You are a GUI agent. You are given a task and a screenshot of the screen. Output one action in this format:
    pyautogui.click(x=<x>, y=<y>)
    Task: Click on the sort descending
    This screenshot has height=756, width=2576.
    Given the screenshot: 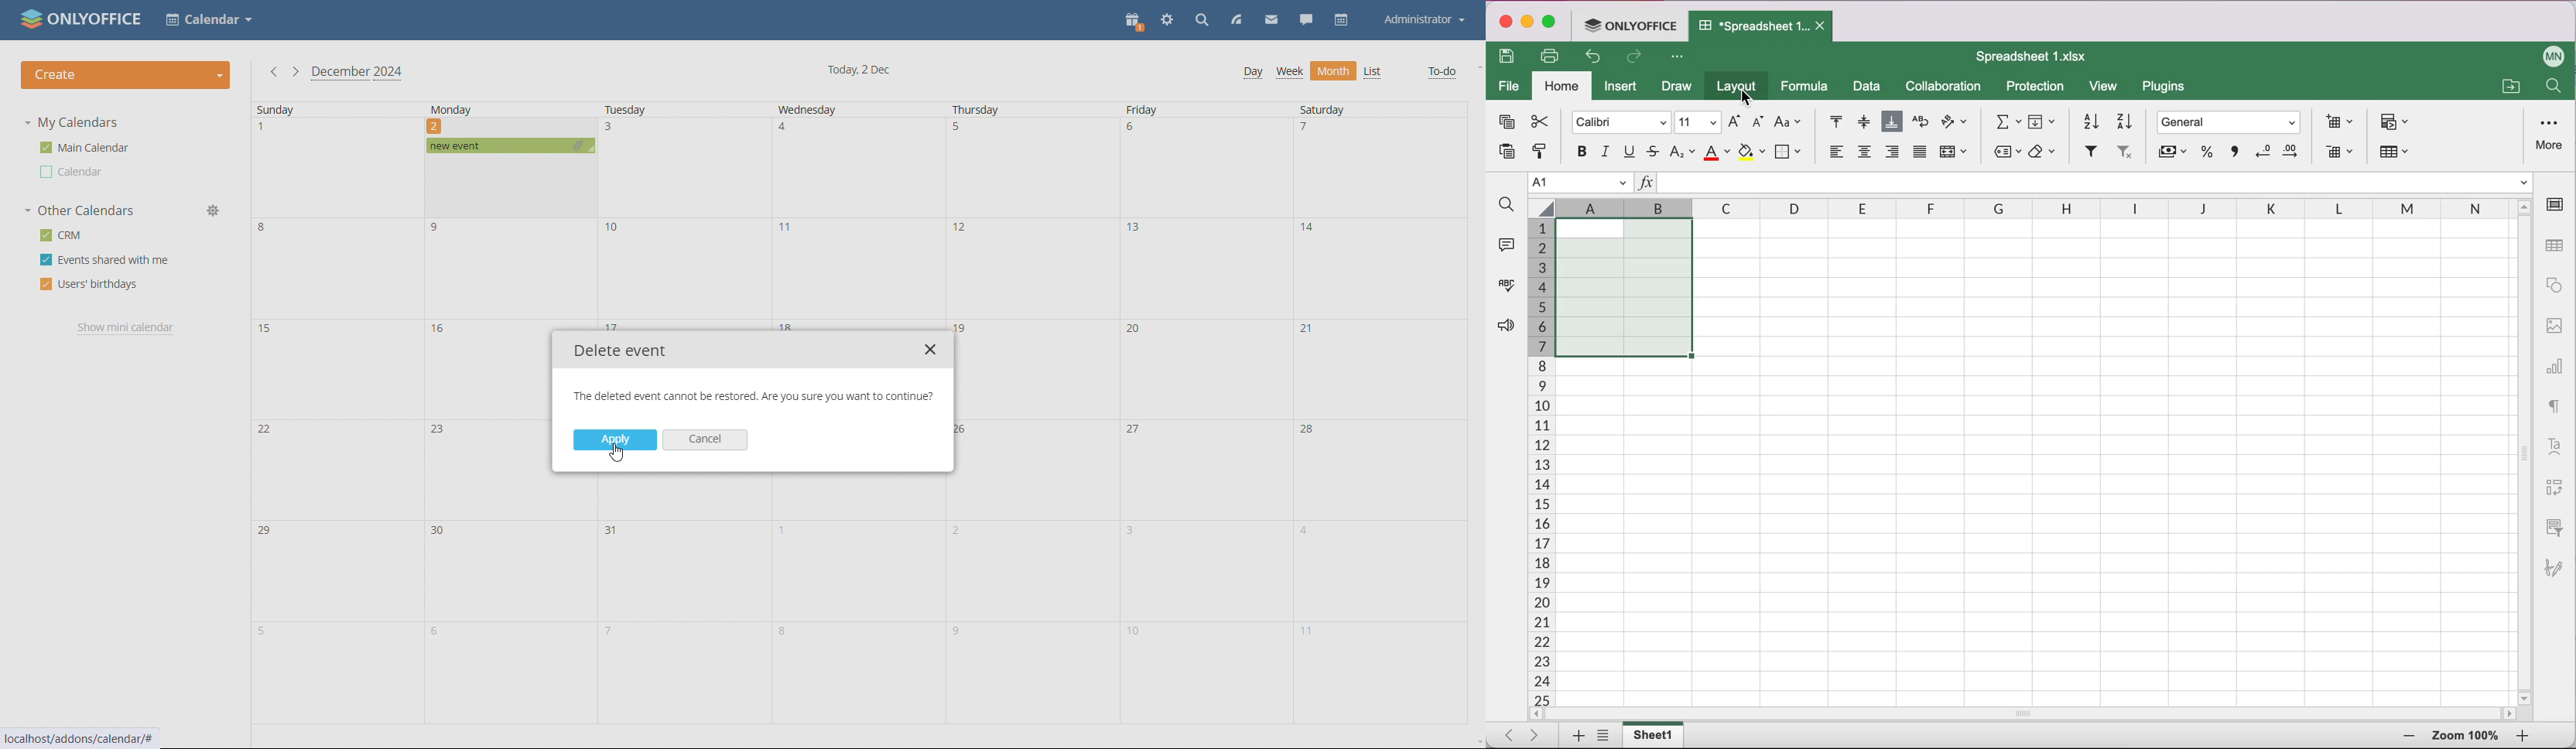 What is the action you would take?
    pyautogui.click(x=2125, y=120)
    